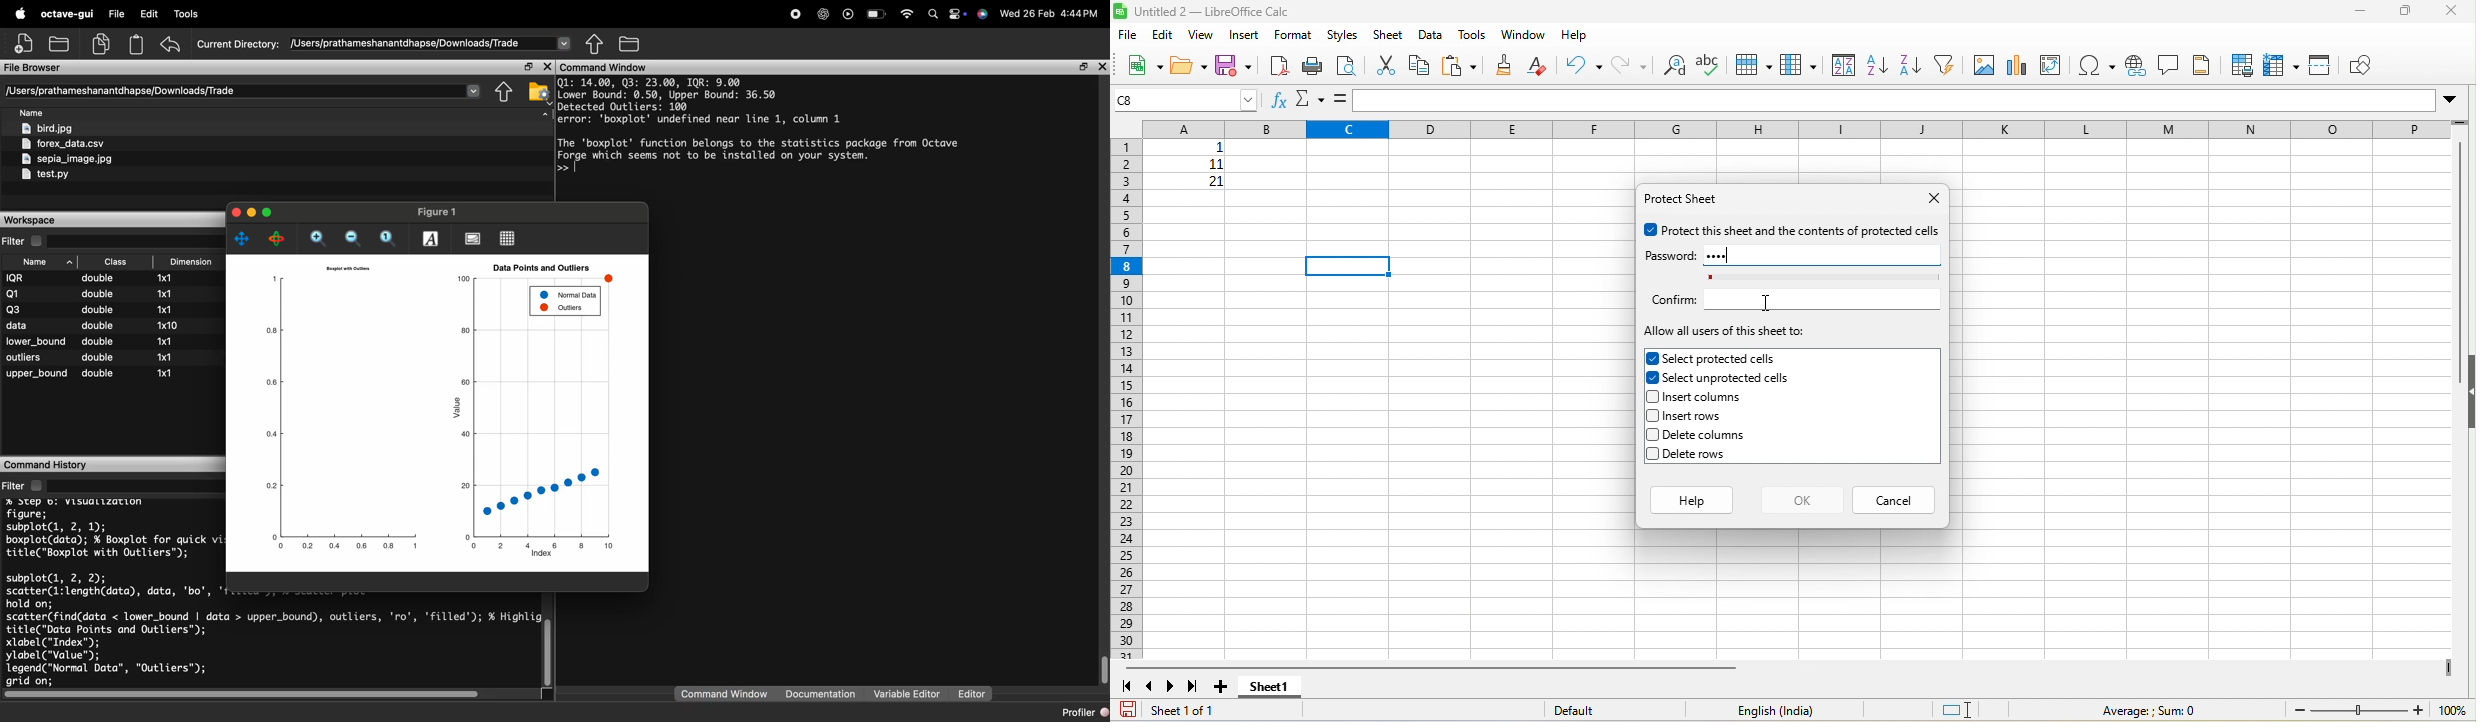 The height and width of the screenshot is (728, 2492). What do you see at coordinates (63, 144) in the screenshot?
I see `forex_data.csv` at bounding box center [63, 144].